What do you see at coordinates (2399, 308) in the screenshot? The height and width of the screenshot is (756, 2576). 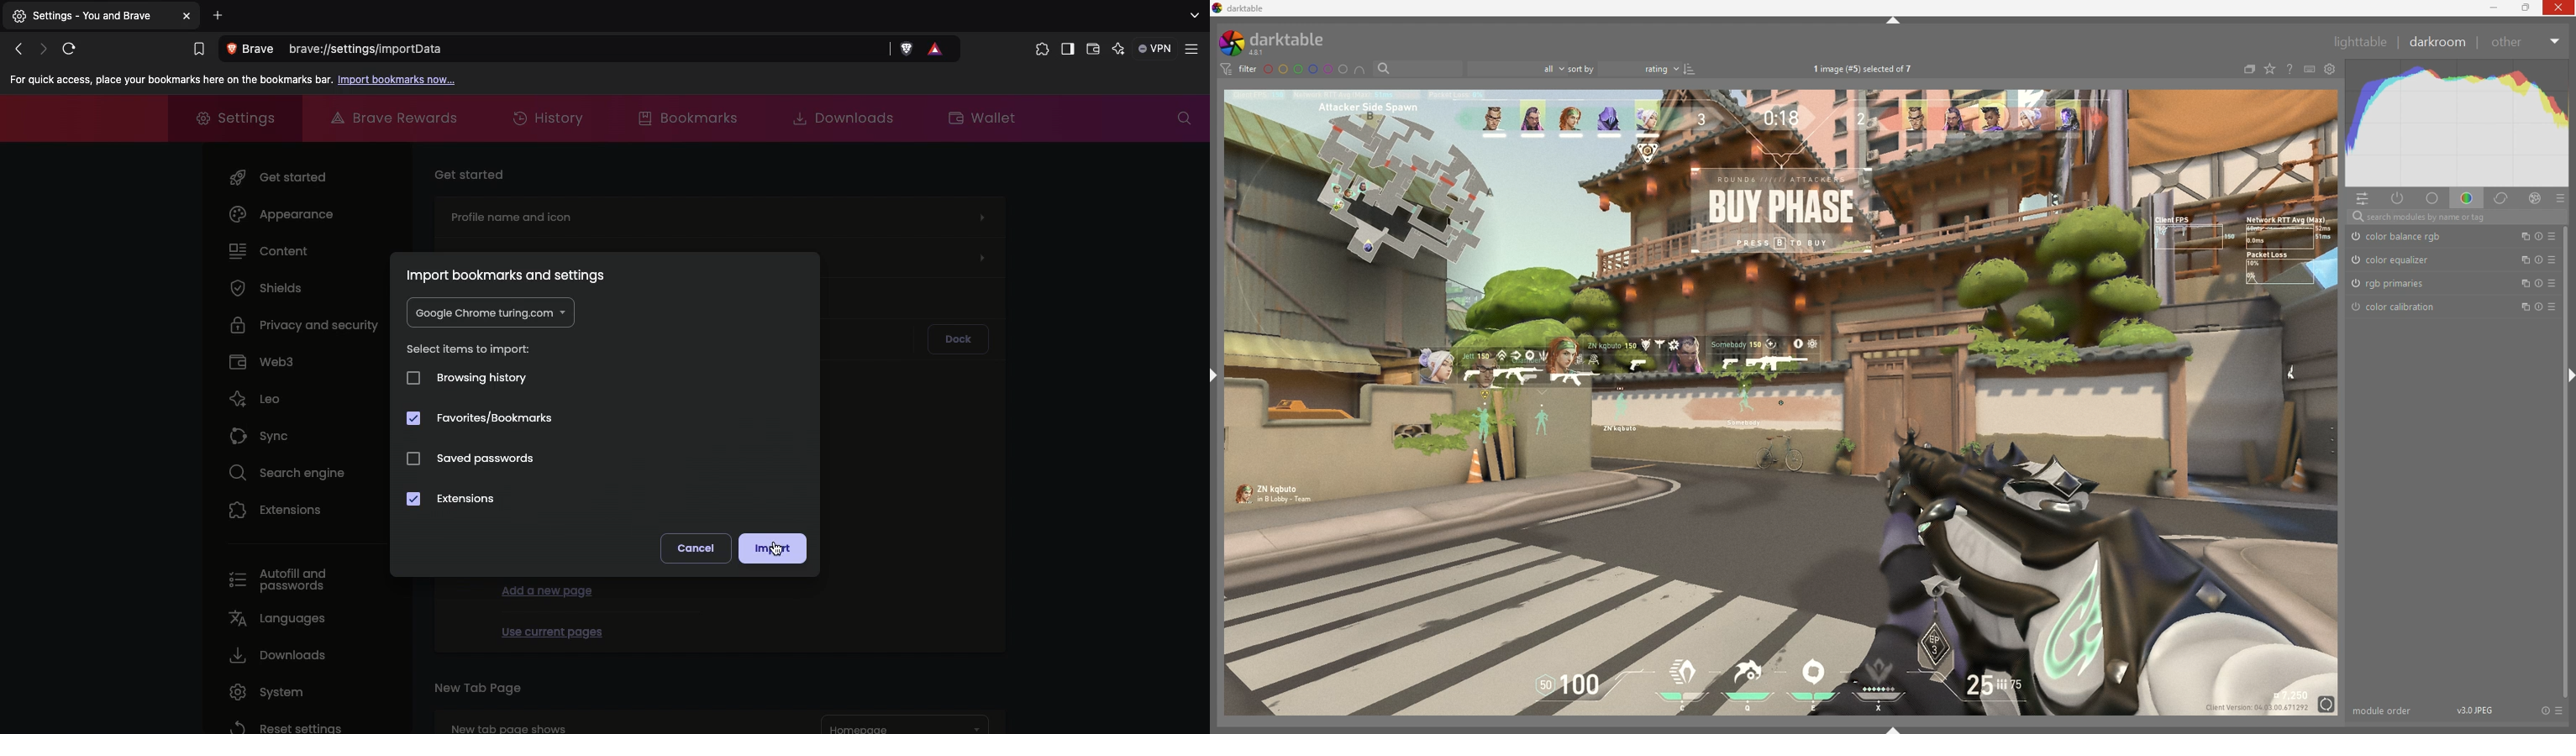 I see `color calibration` at bounding box center [2399, 308].